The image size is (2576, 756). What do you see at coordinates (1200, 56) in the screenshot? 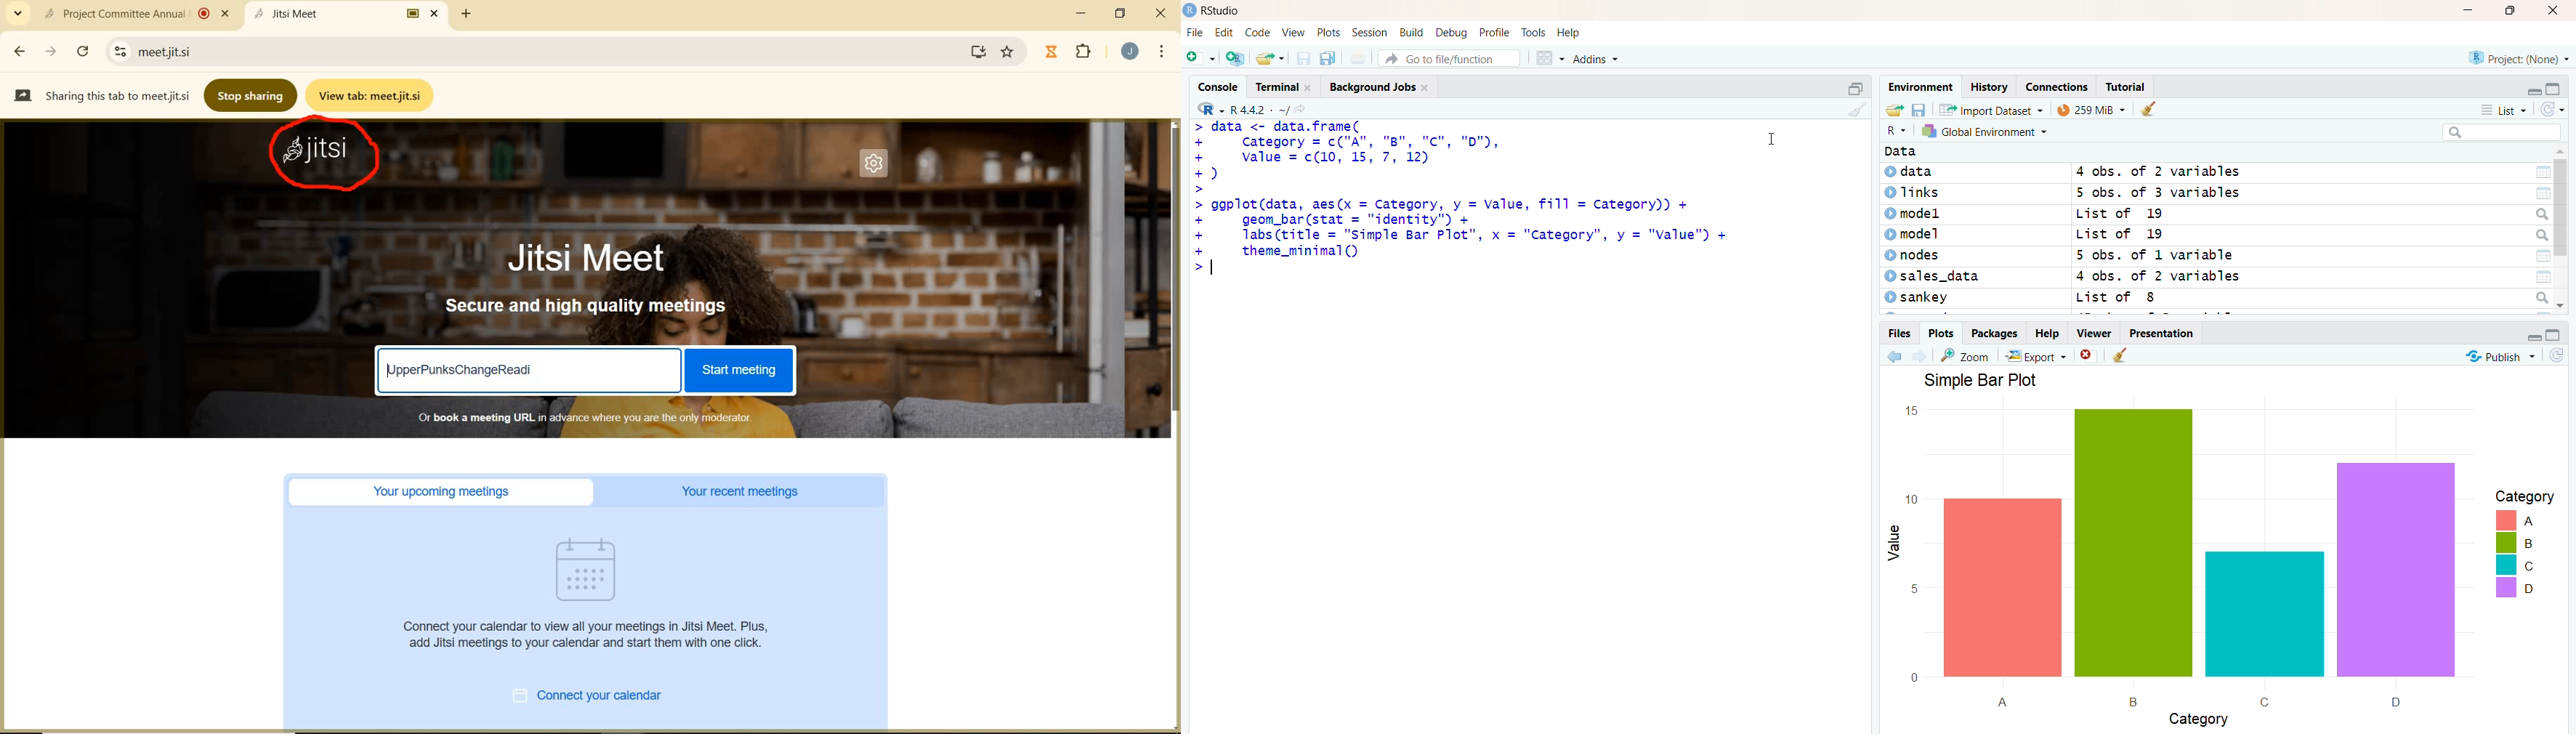
I see `new file` at bounding box center [1200, 56].